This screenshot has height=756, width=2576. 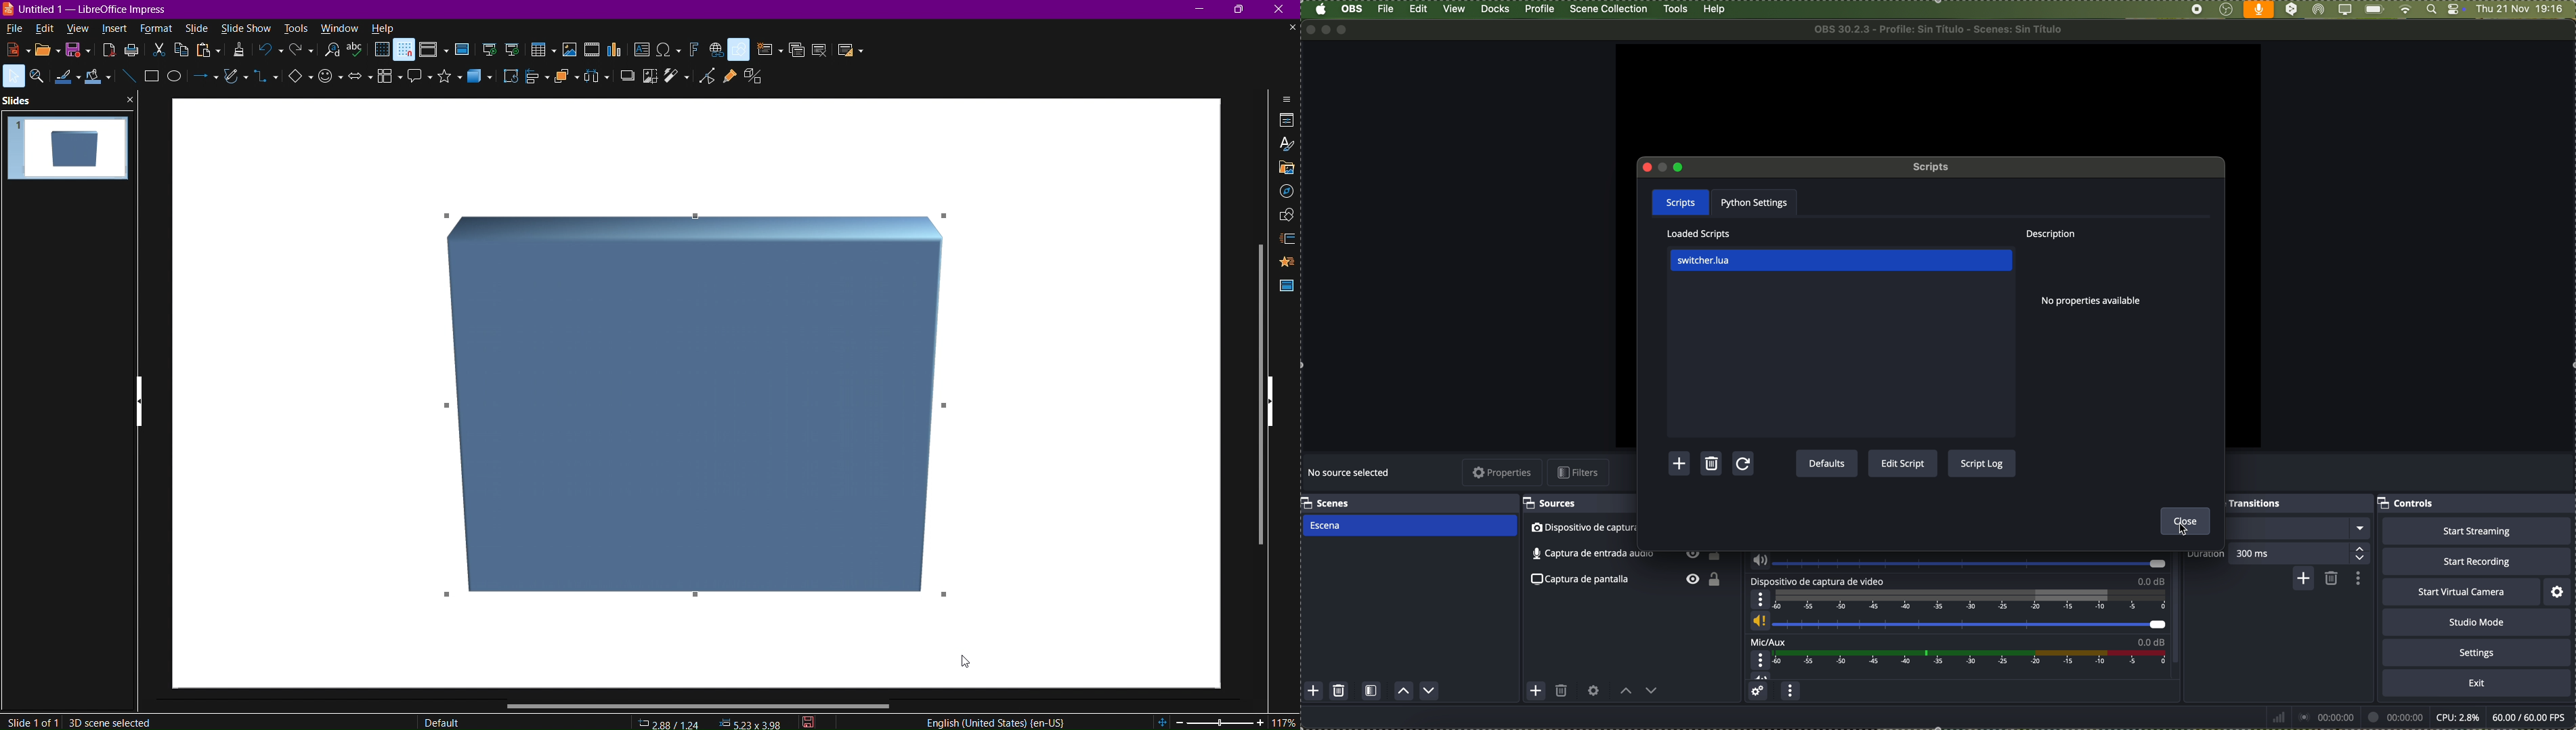 I want to click on python settings, so click(x=1757, y=202).